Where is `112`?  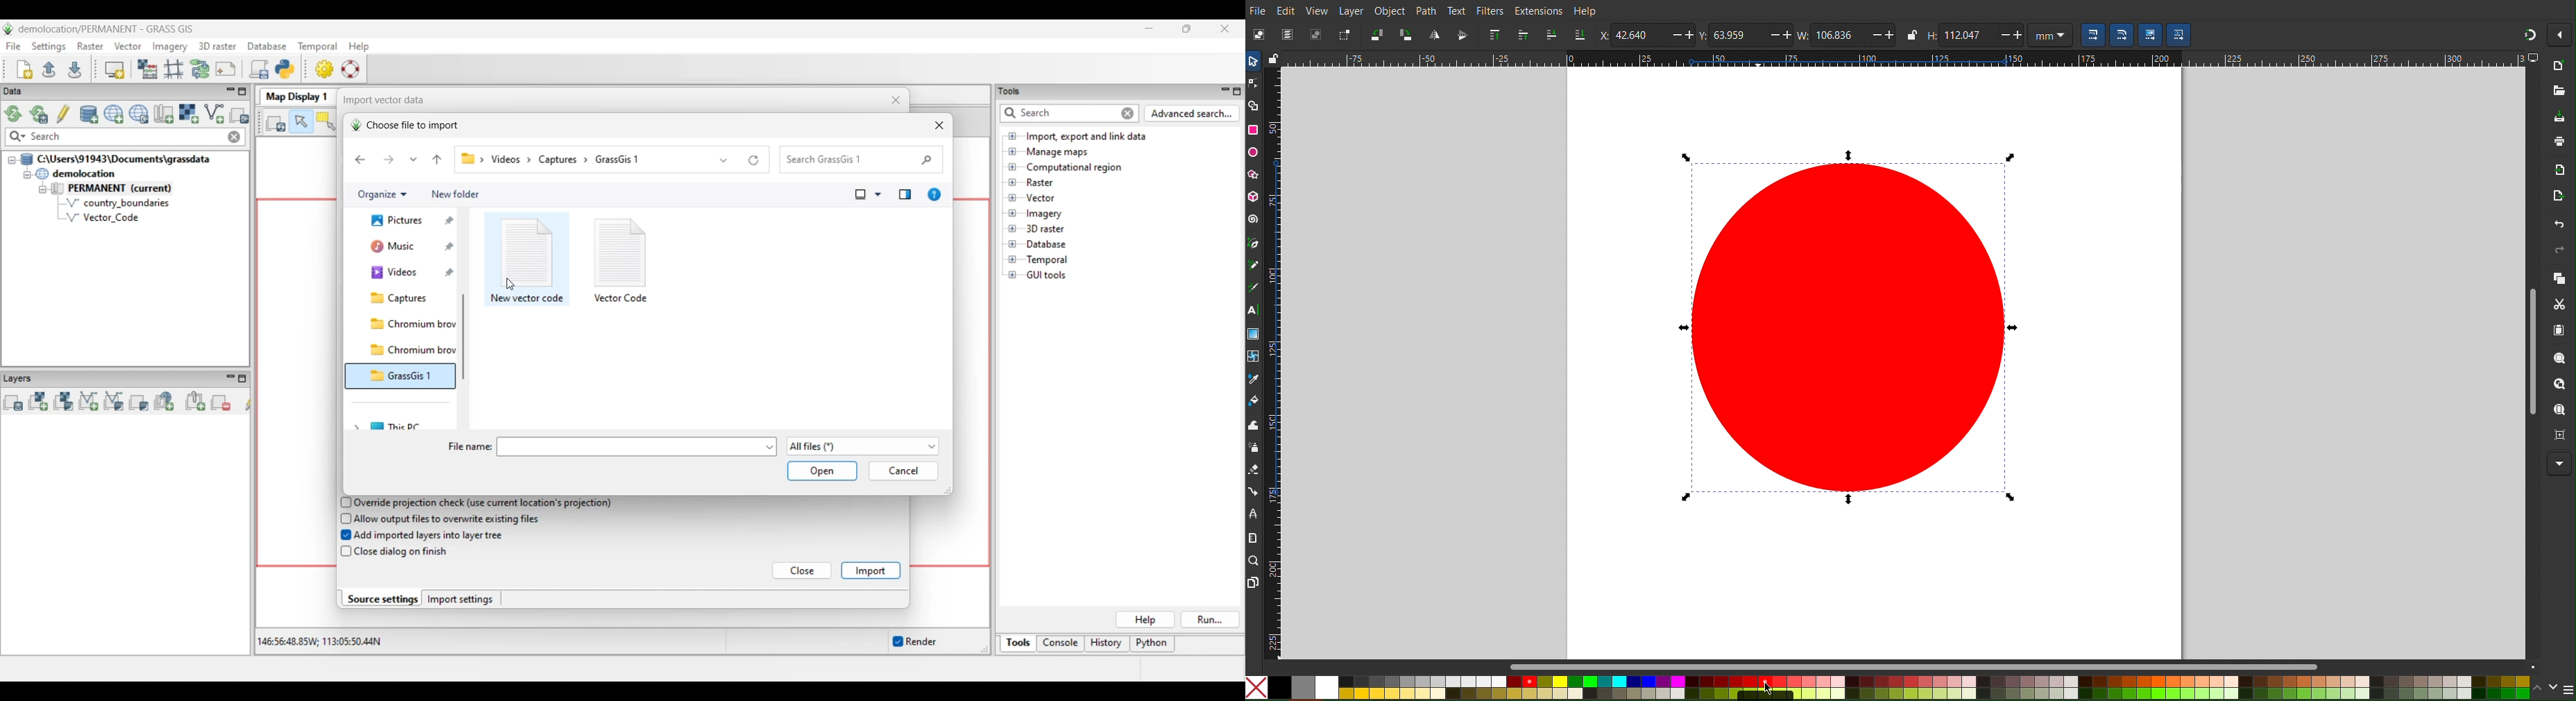 112 is located at coordinates (1968, 35).